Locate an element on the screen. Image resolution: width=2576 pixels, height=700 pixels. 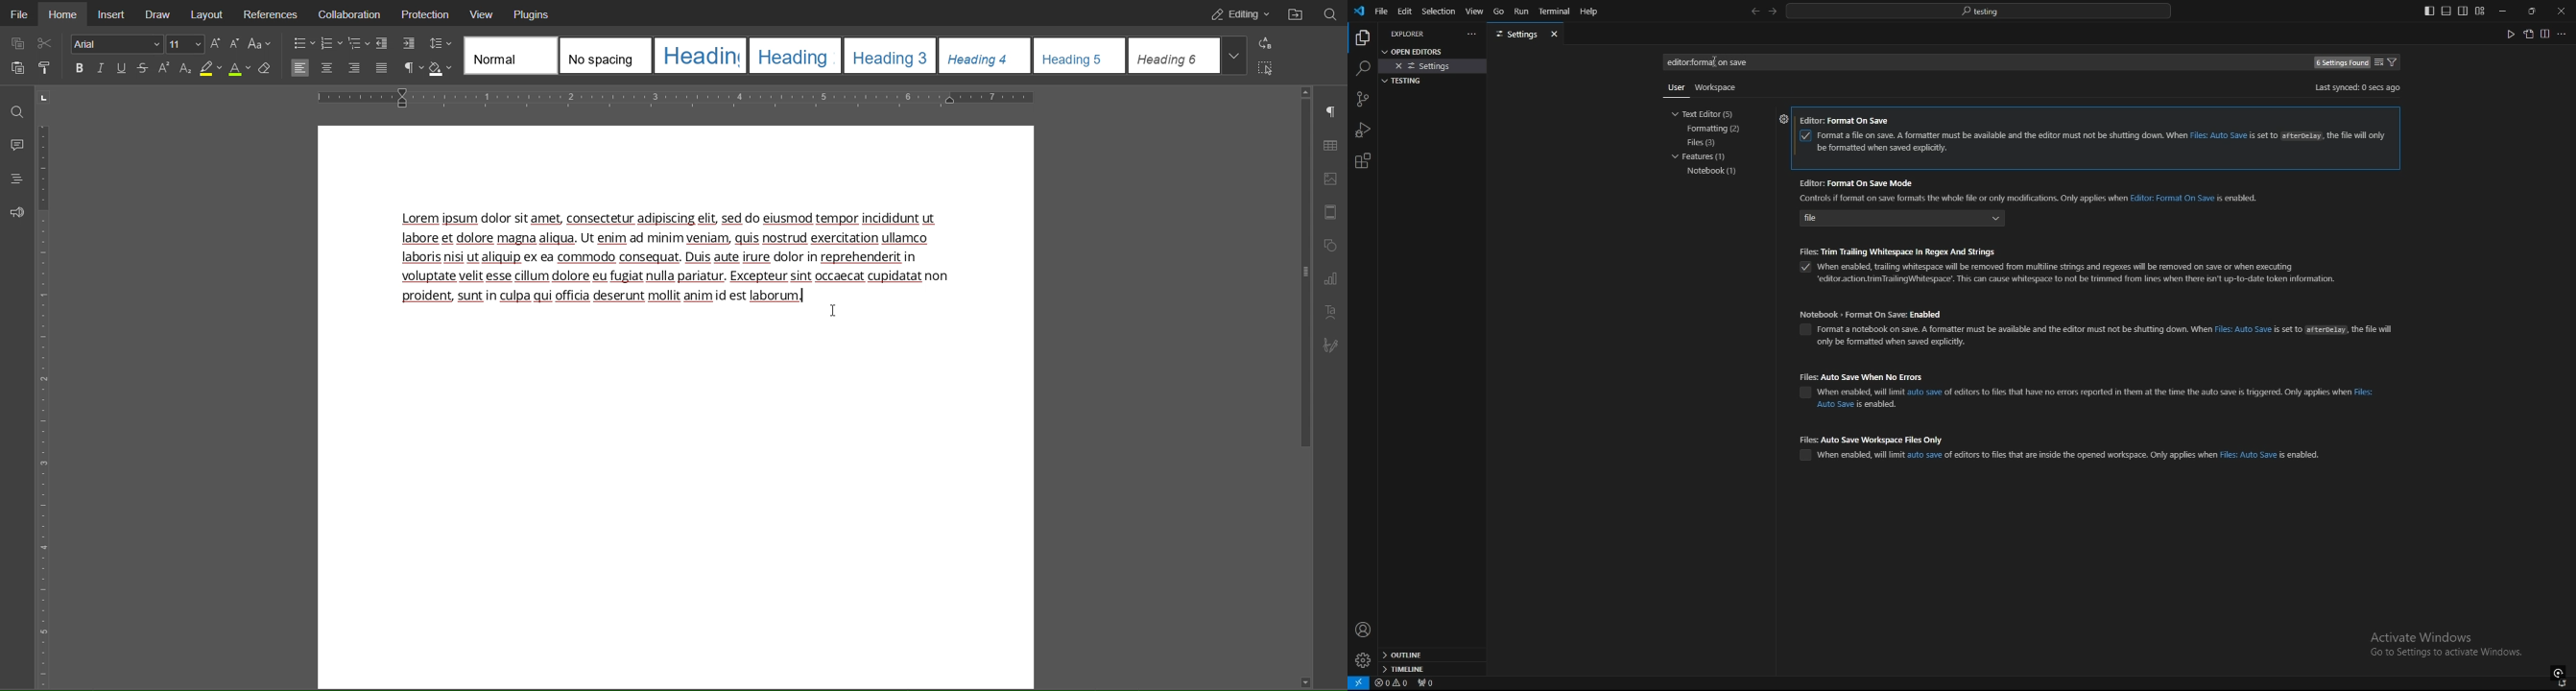
Heading 6 is located at coordinates (1185, 55).